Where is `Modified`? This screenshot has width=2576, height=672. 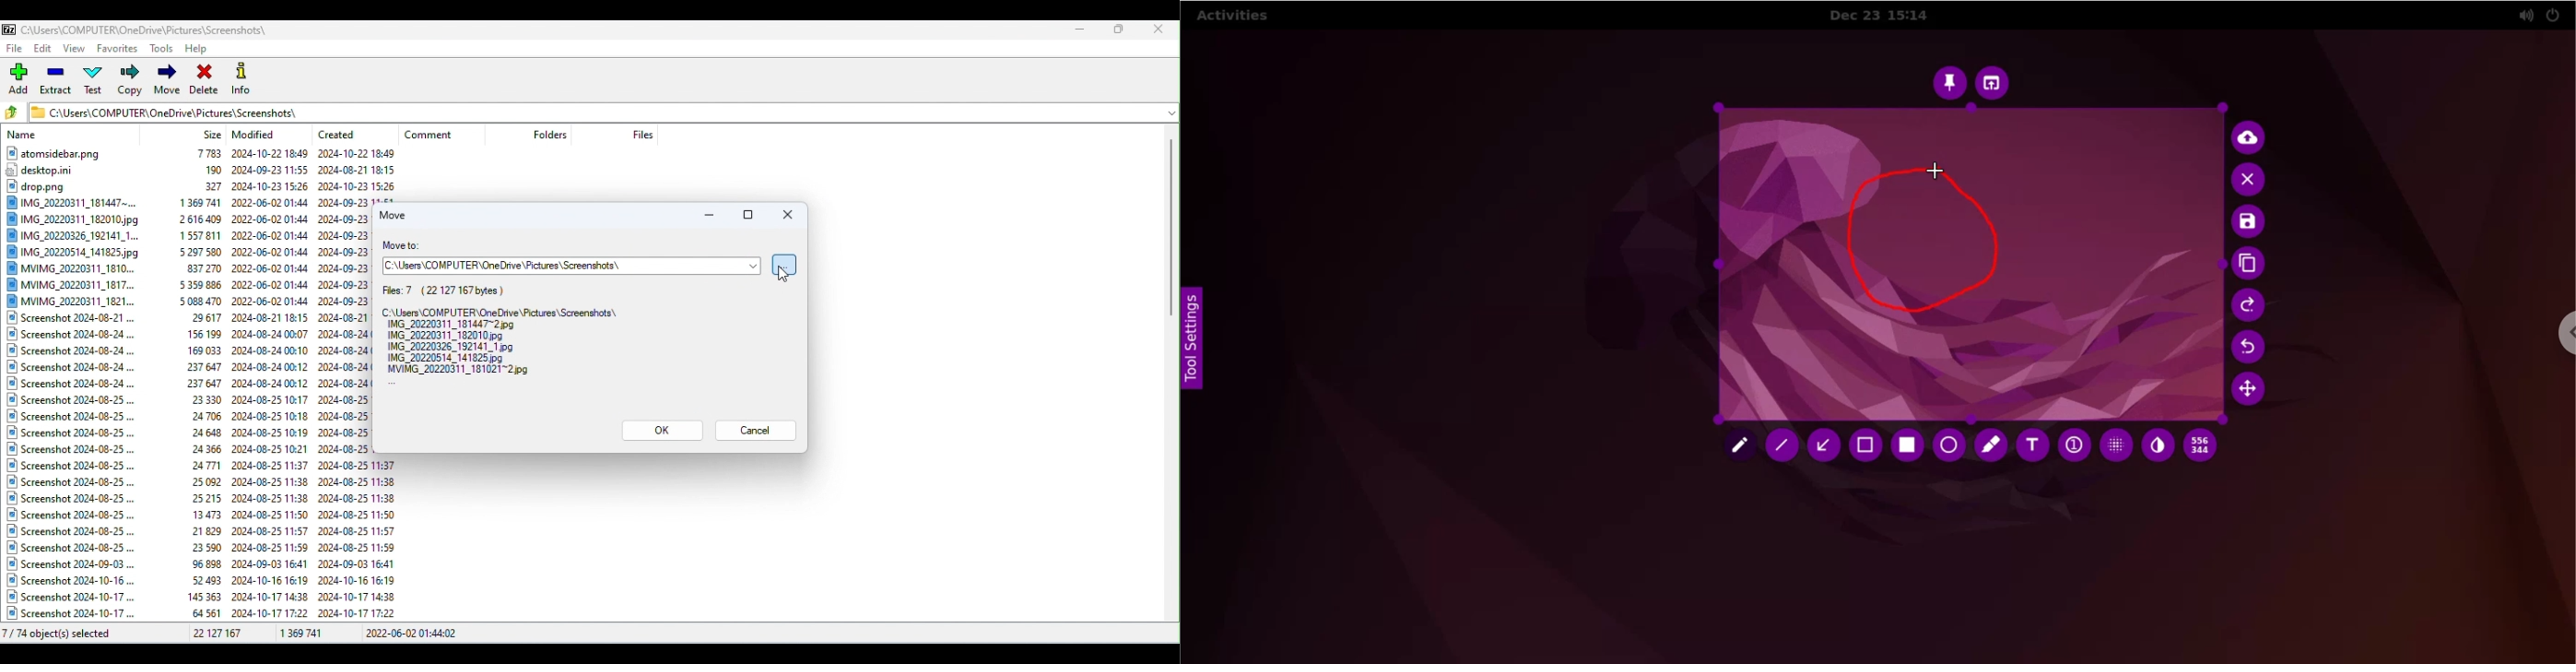 Modified is located at coordinates (257, 135).